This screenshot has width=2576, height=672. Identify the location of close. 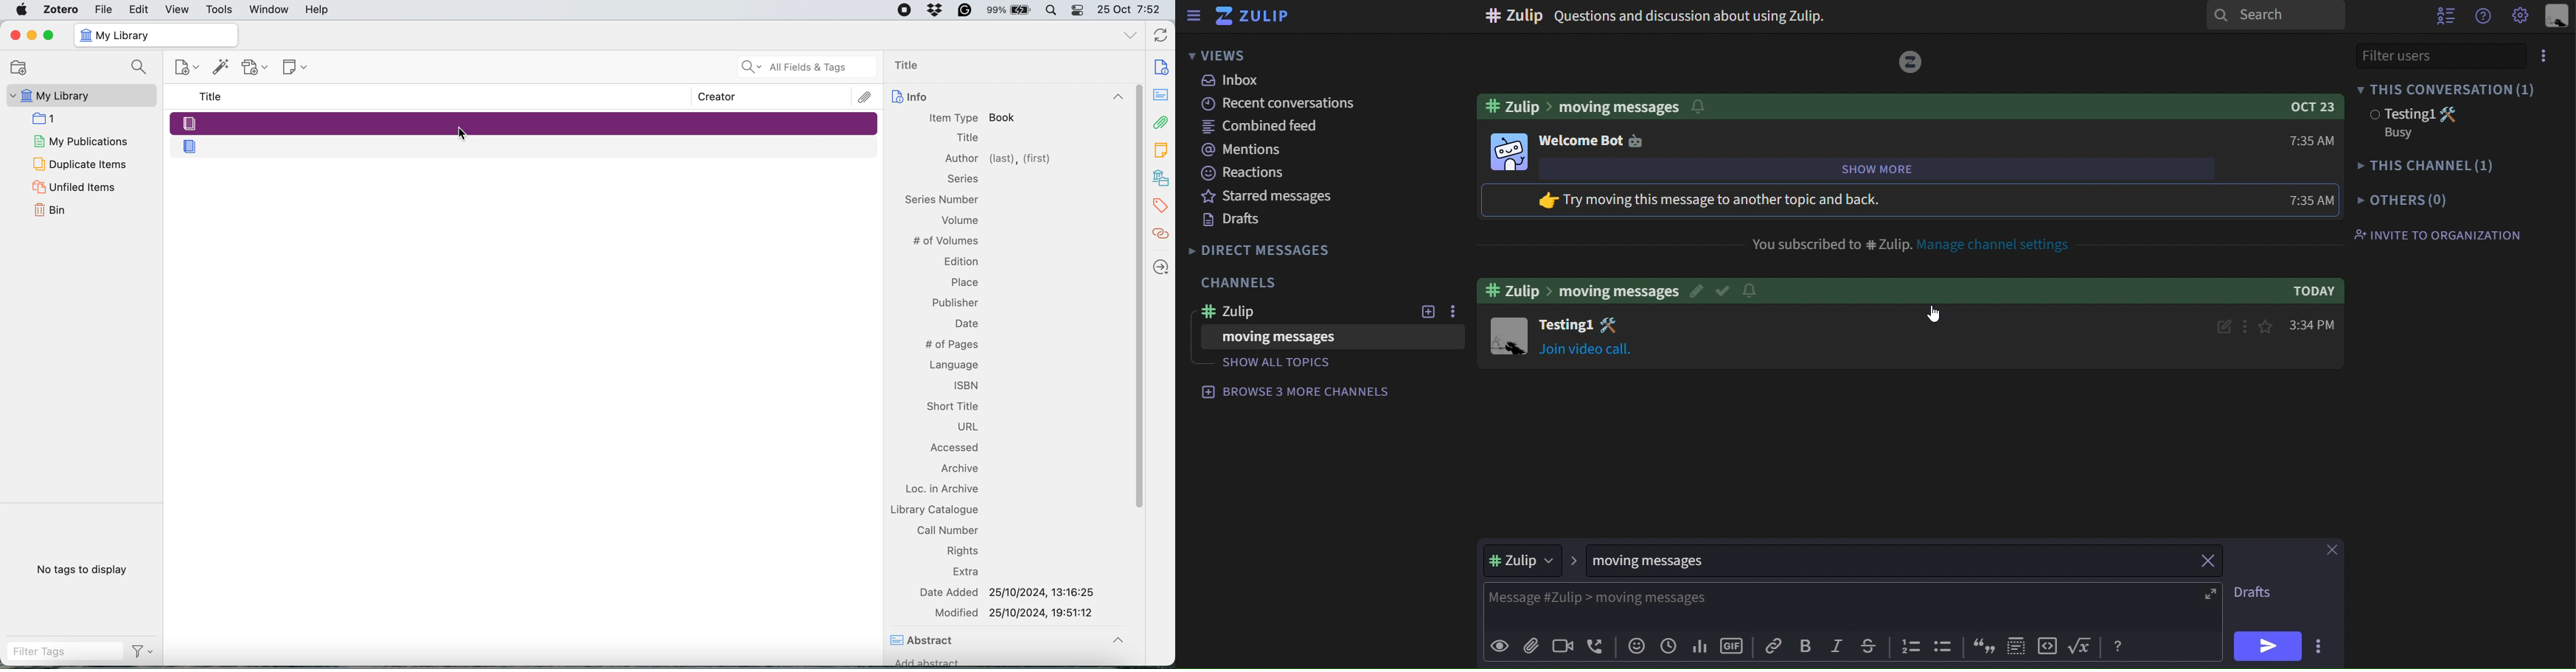
(2209, 561).